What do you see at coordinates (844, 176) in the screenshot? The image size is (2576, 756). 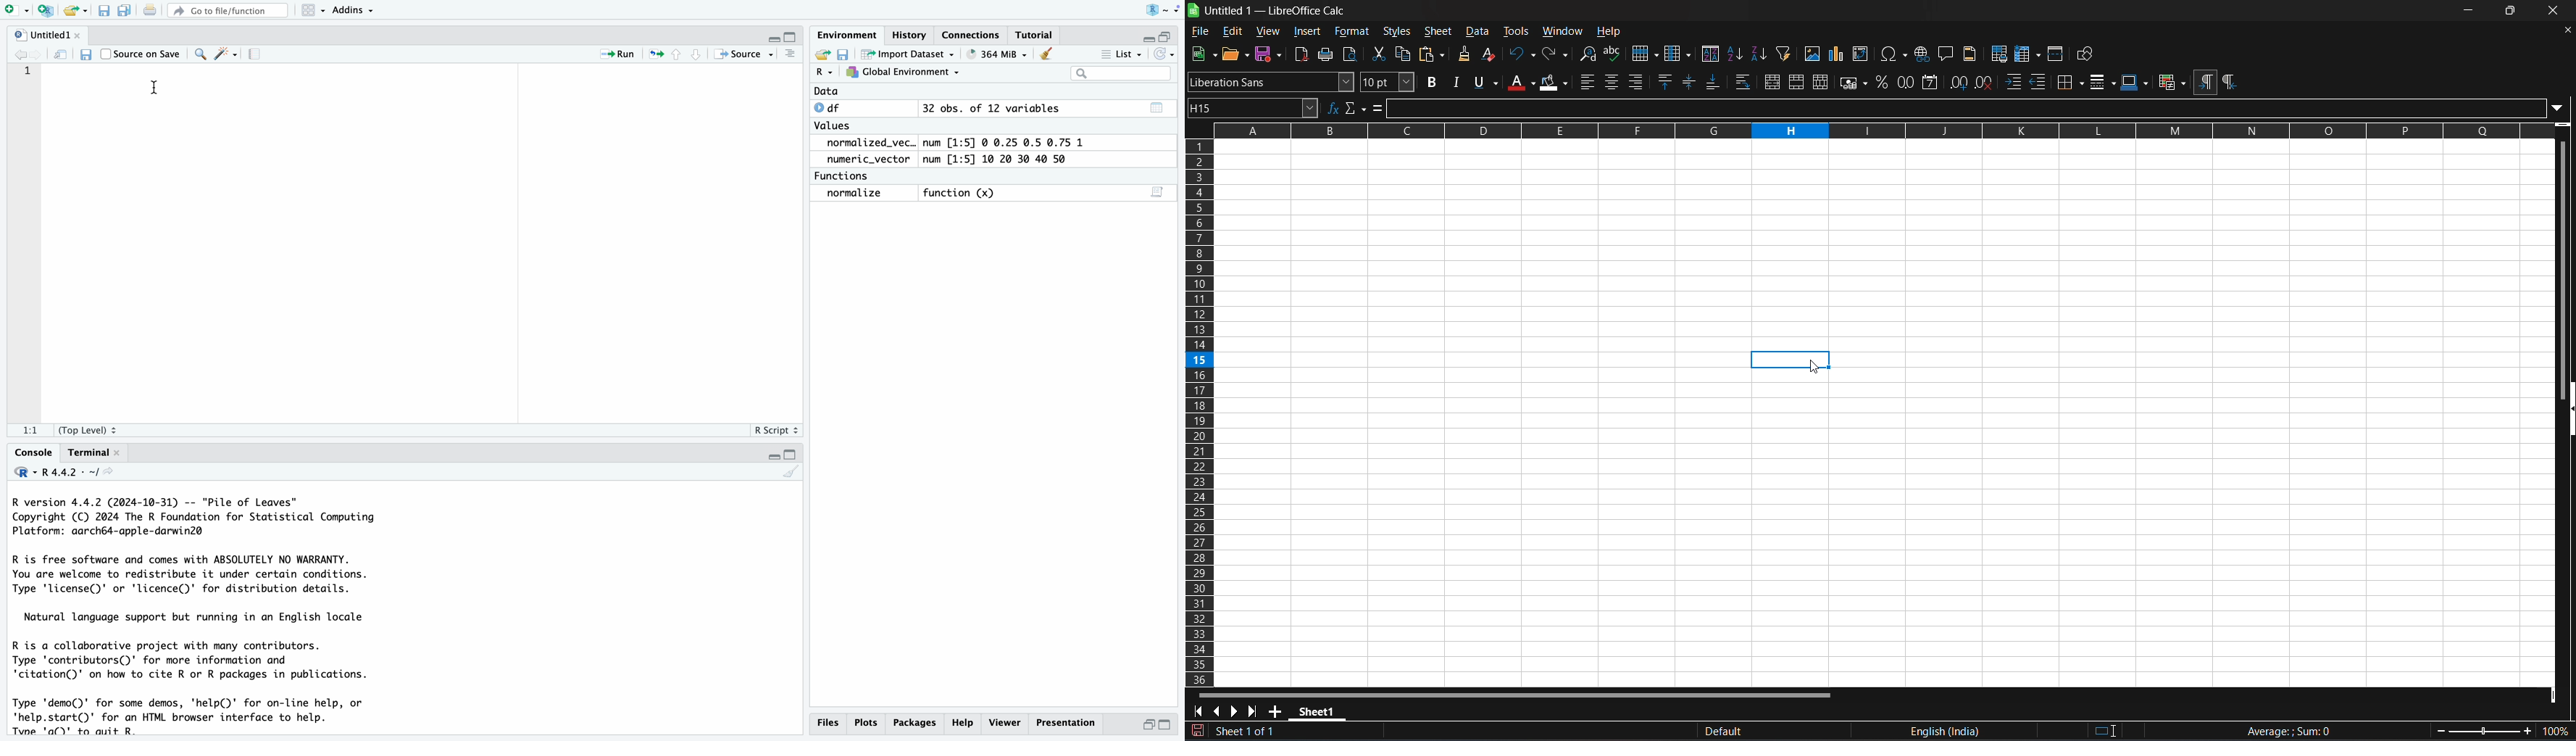 I see `Functions` at bounding box center [844, 176].